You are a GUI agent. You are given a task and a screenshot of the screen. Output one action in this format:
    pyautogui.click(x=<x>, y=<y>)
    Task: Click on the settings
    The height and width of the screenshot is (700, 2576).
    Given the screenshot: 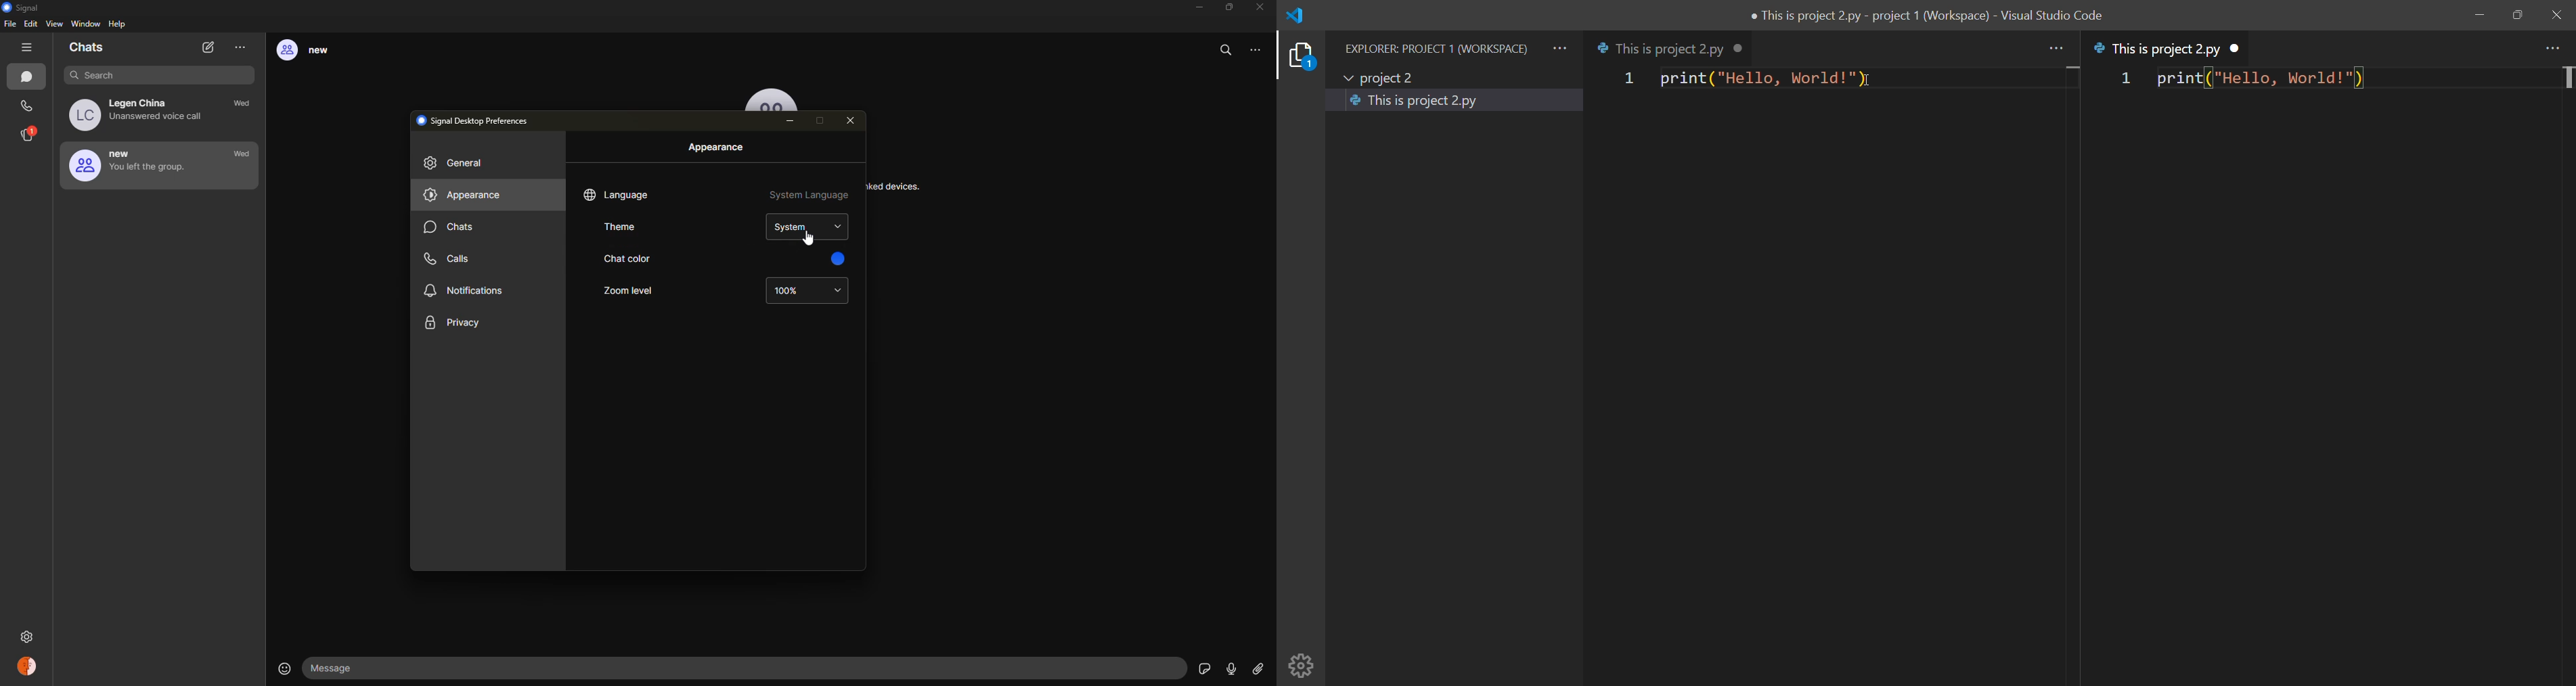 What is the action you would take?
    pyautogui.click(x=29, y=634)
    